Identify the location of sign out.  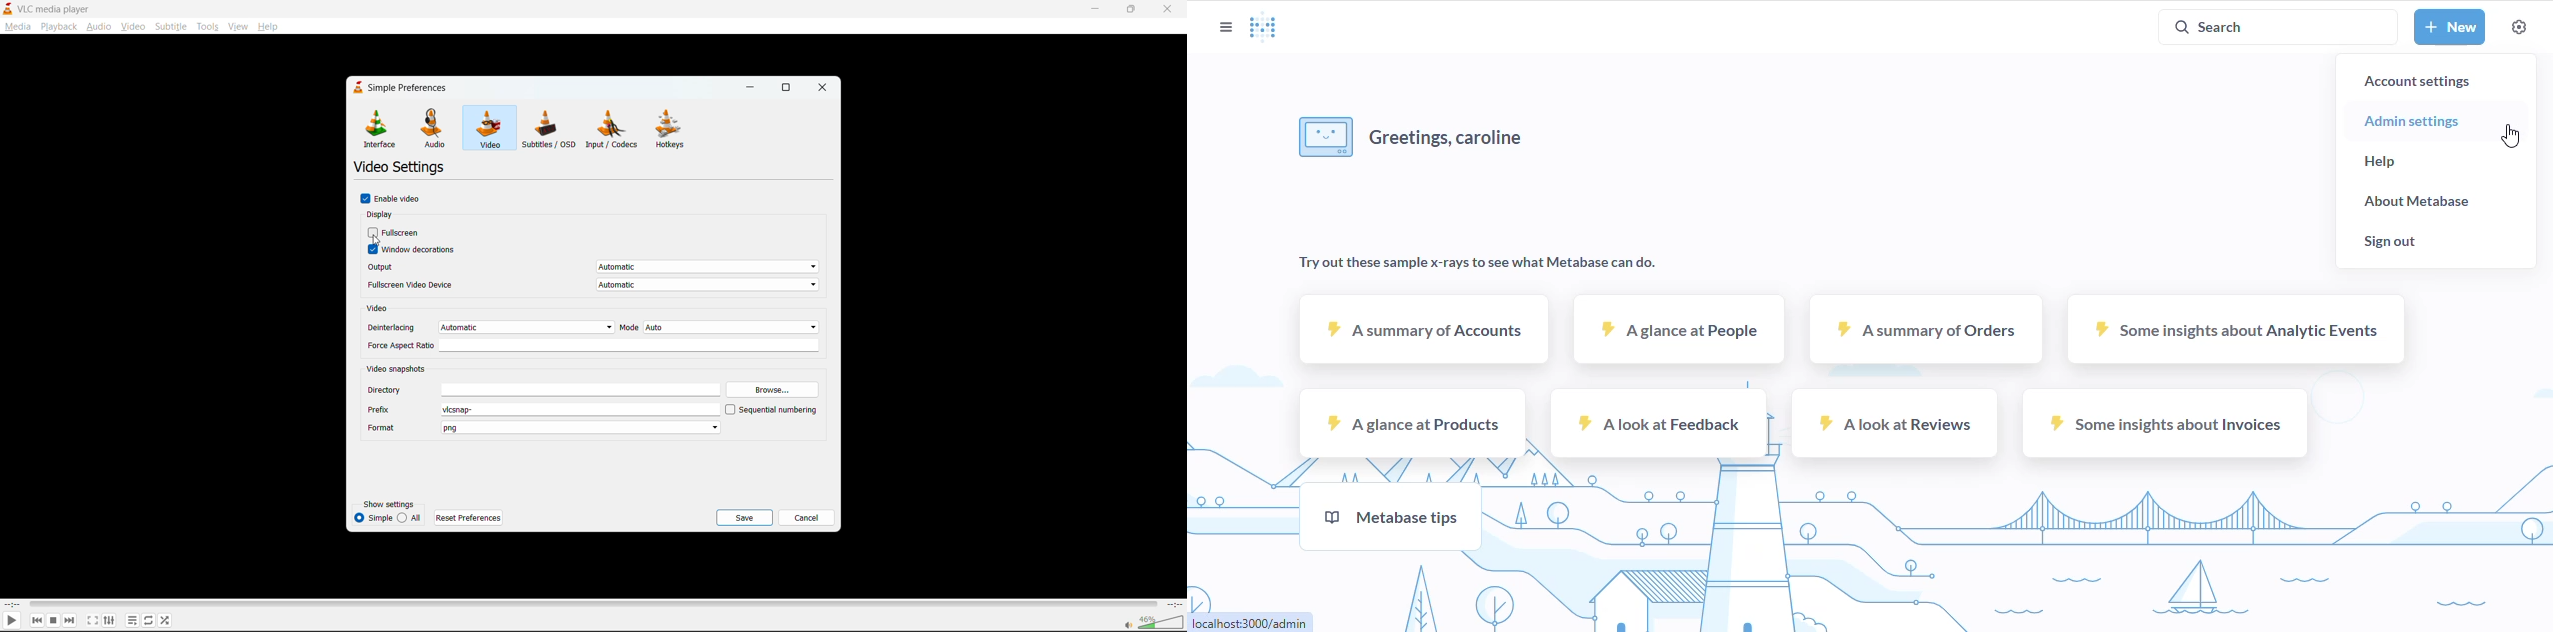
(2389, 242).